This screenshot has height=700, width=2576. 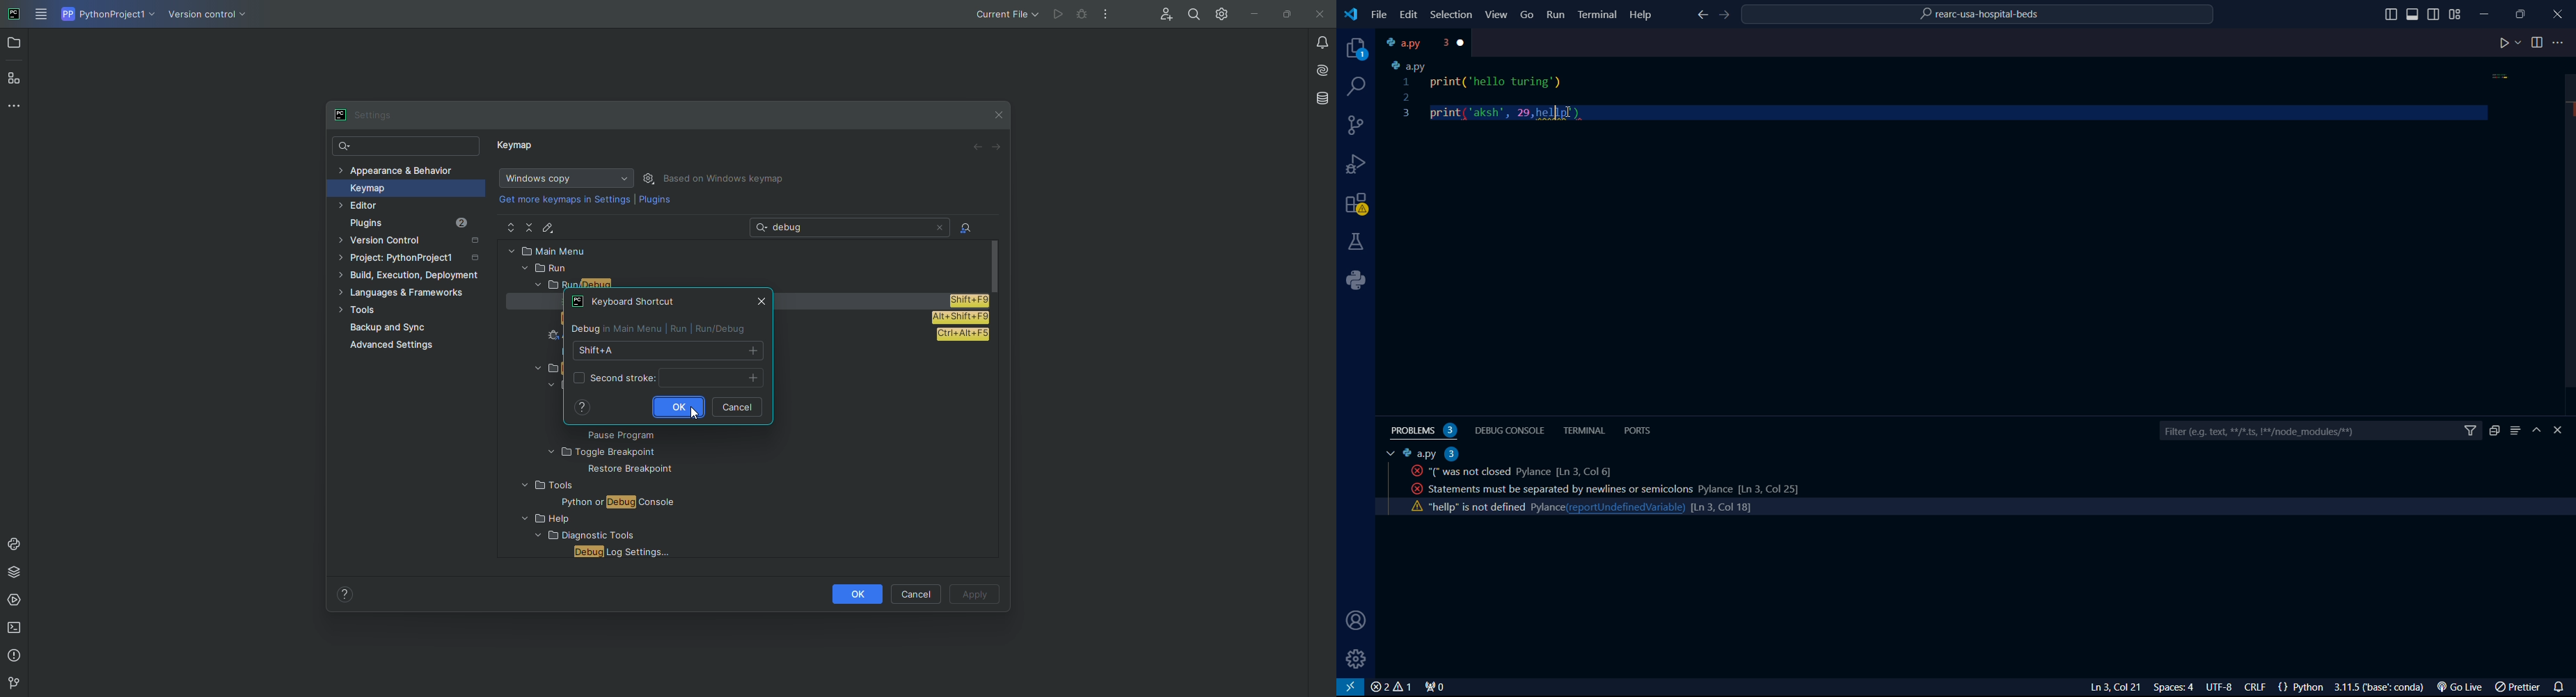 I want to click on Project, so click(x=411, y=260).